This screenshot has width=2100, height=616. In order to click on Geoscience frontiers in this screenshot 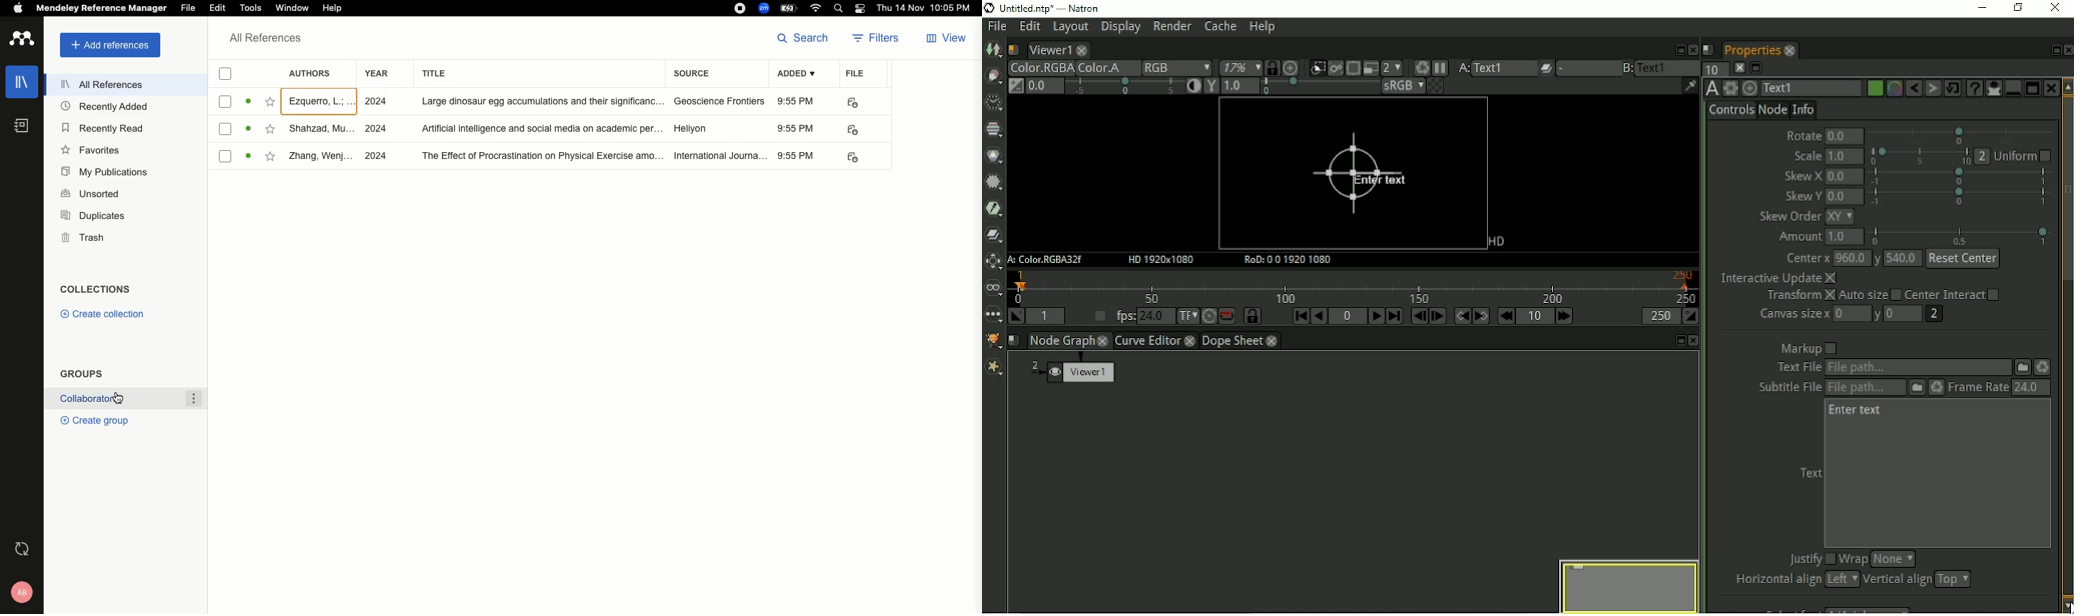, I will do `click(720, 101)`.